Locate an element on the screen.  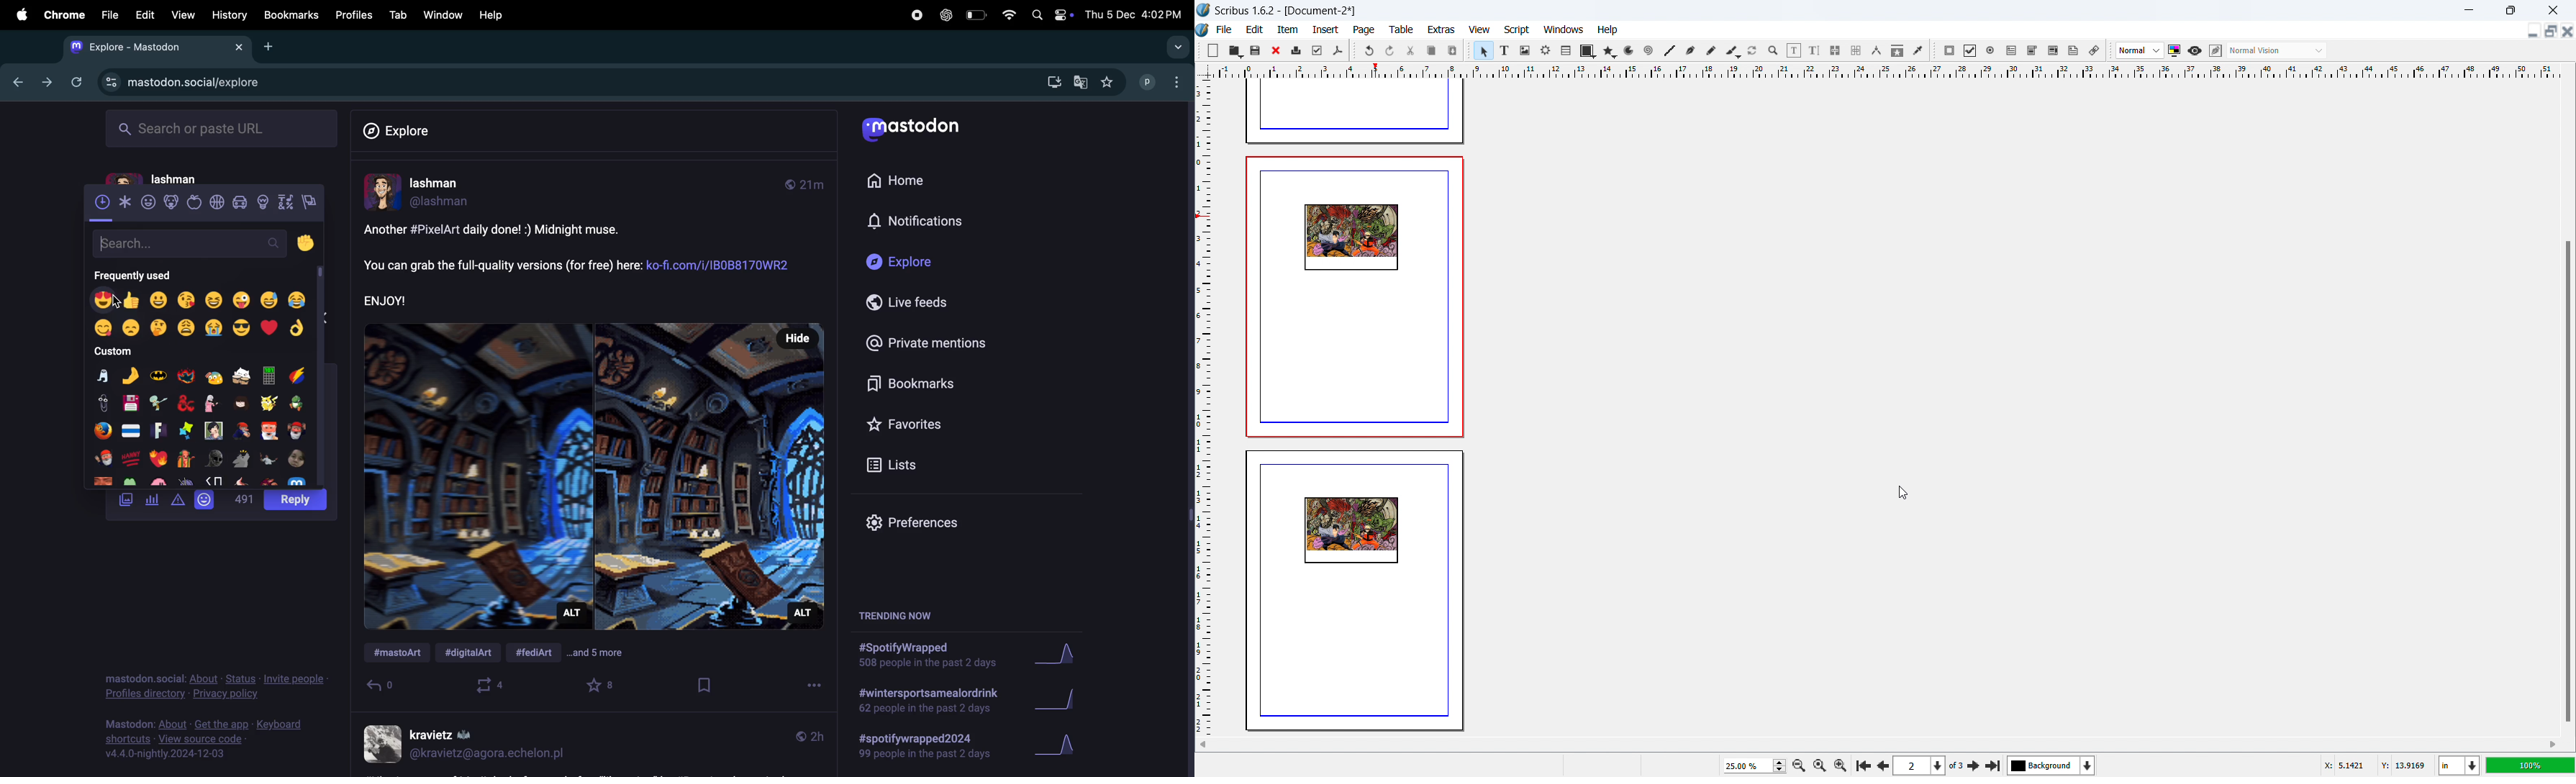
edit in preview mode is located at coordinates (2215, 51).